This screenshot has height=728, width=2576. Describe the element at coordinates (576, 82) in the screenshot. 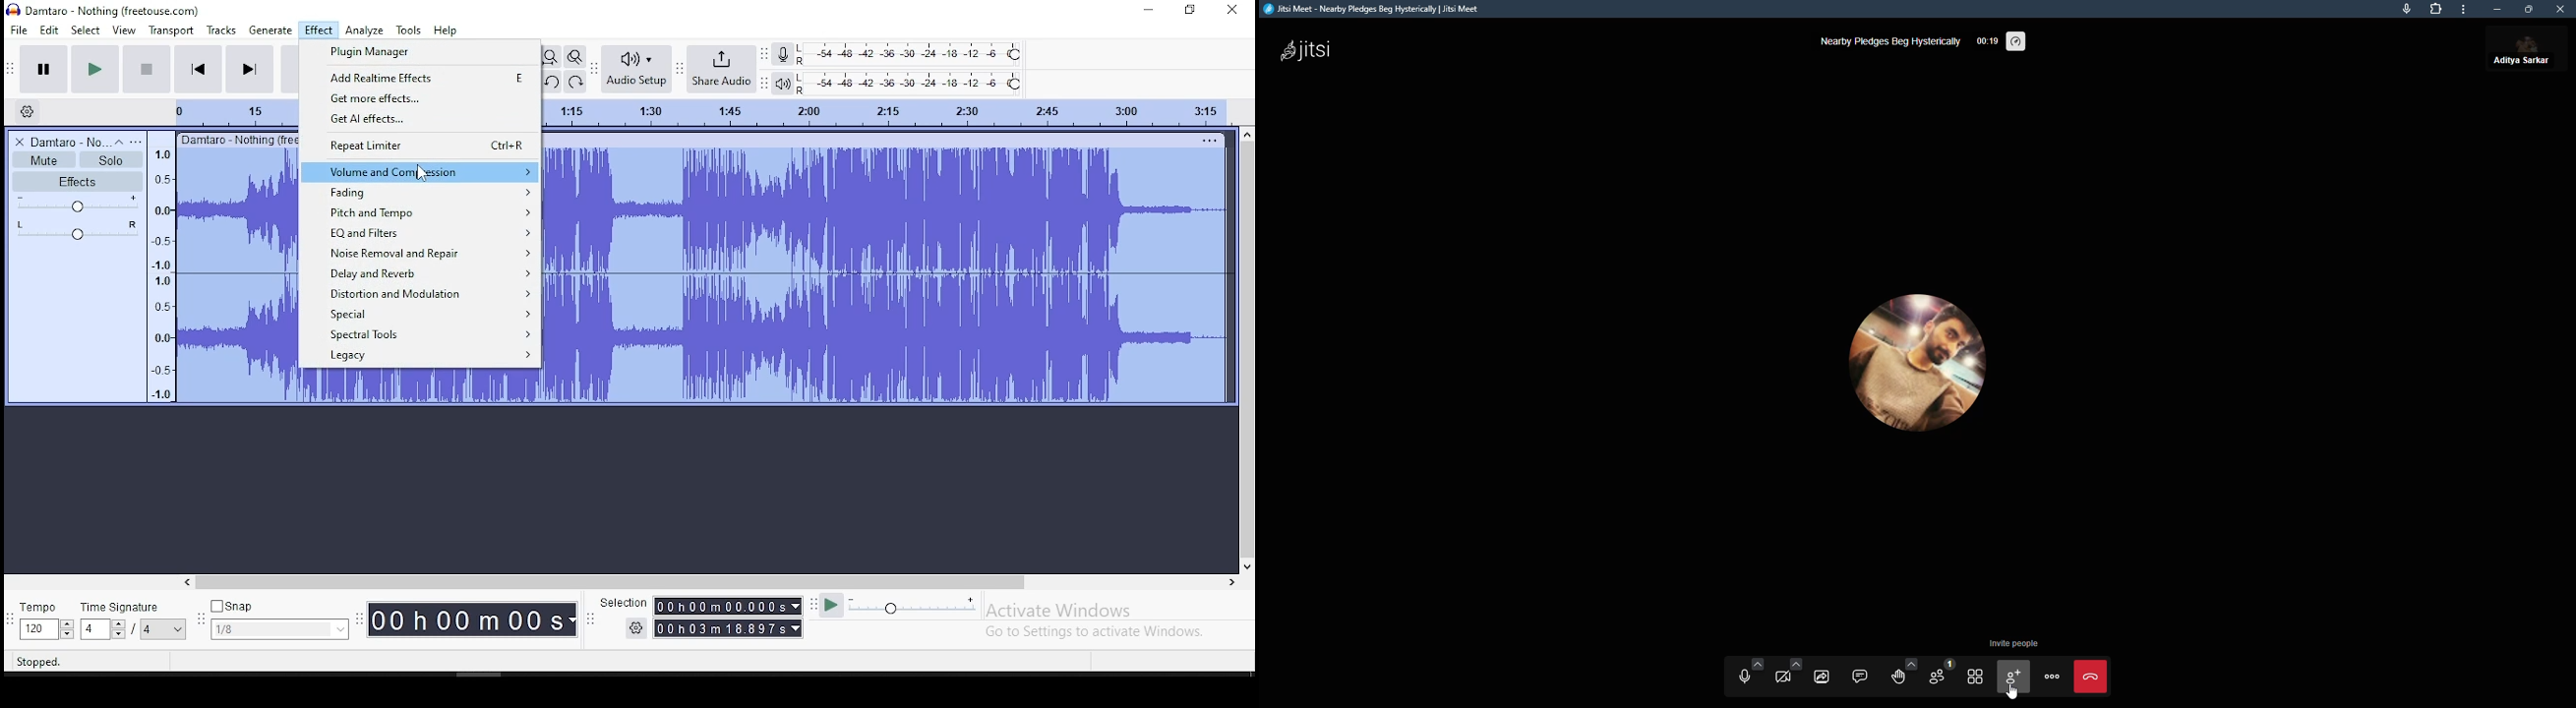

I see `redo` at that location.